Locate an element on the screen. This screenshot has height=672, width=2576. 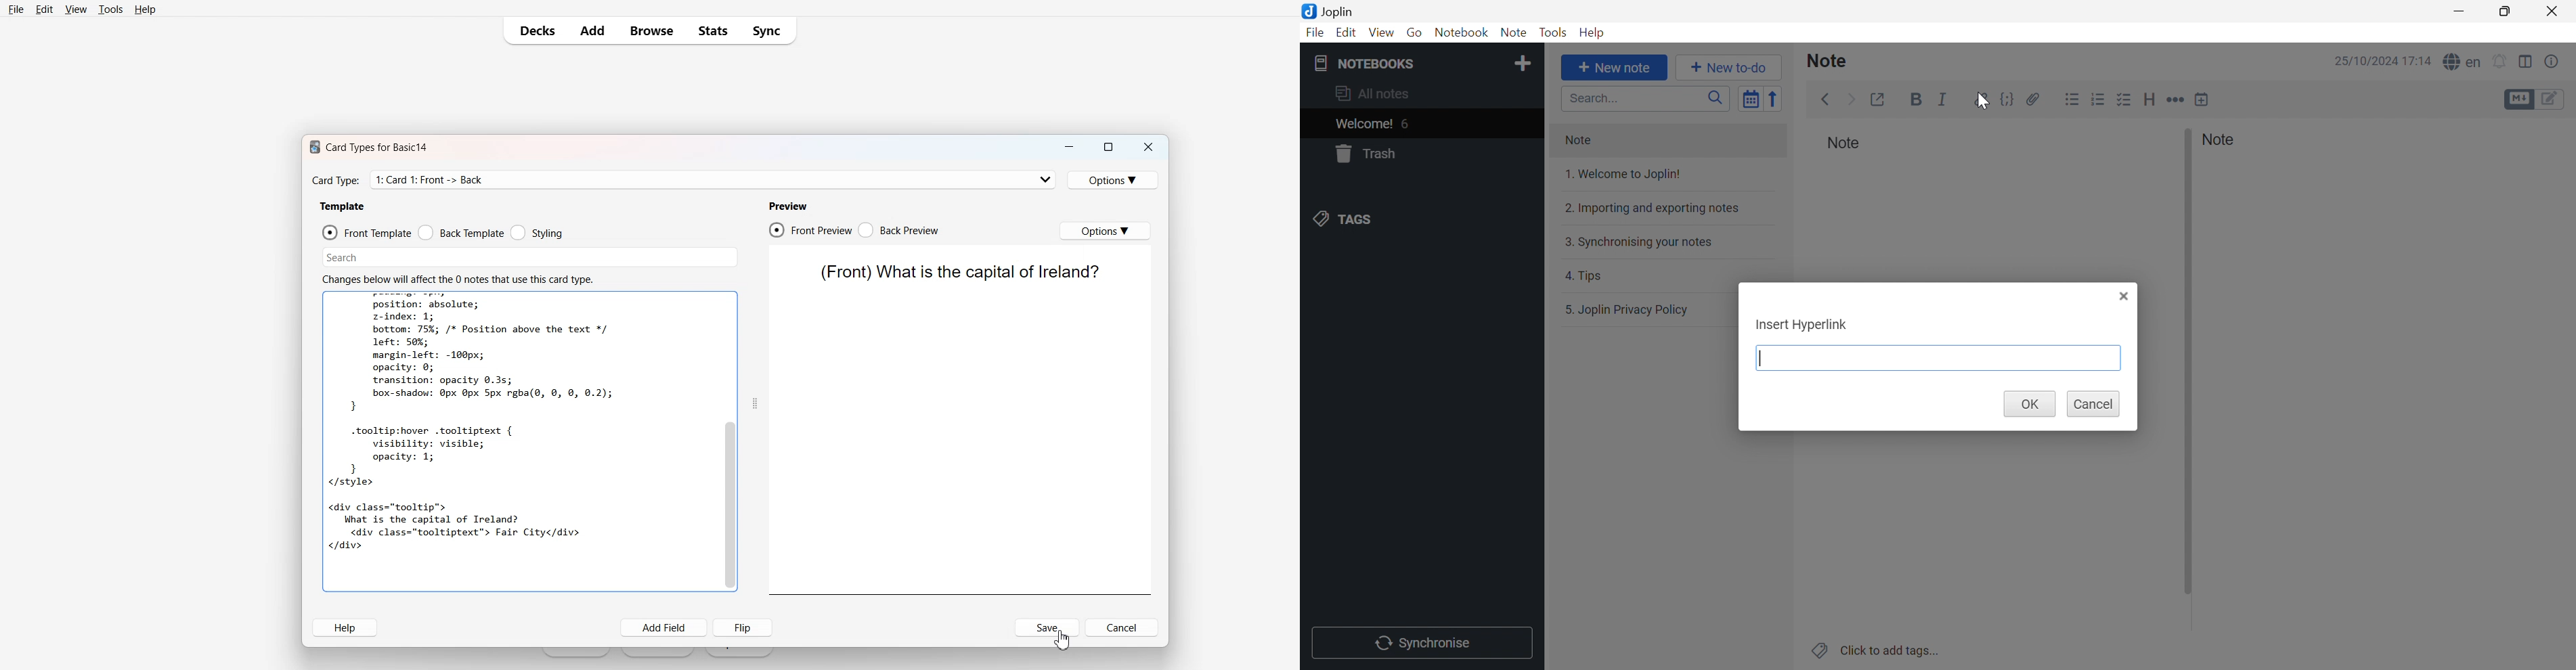
Heading is located at coordinates (2150, 100).